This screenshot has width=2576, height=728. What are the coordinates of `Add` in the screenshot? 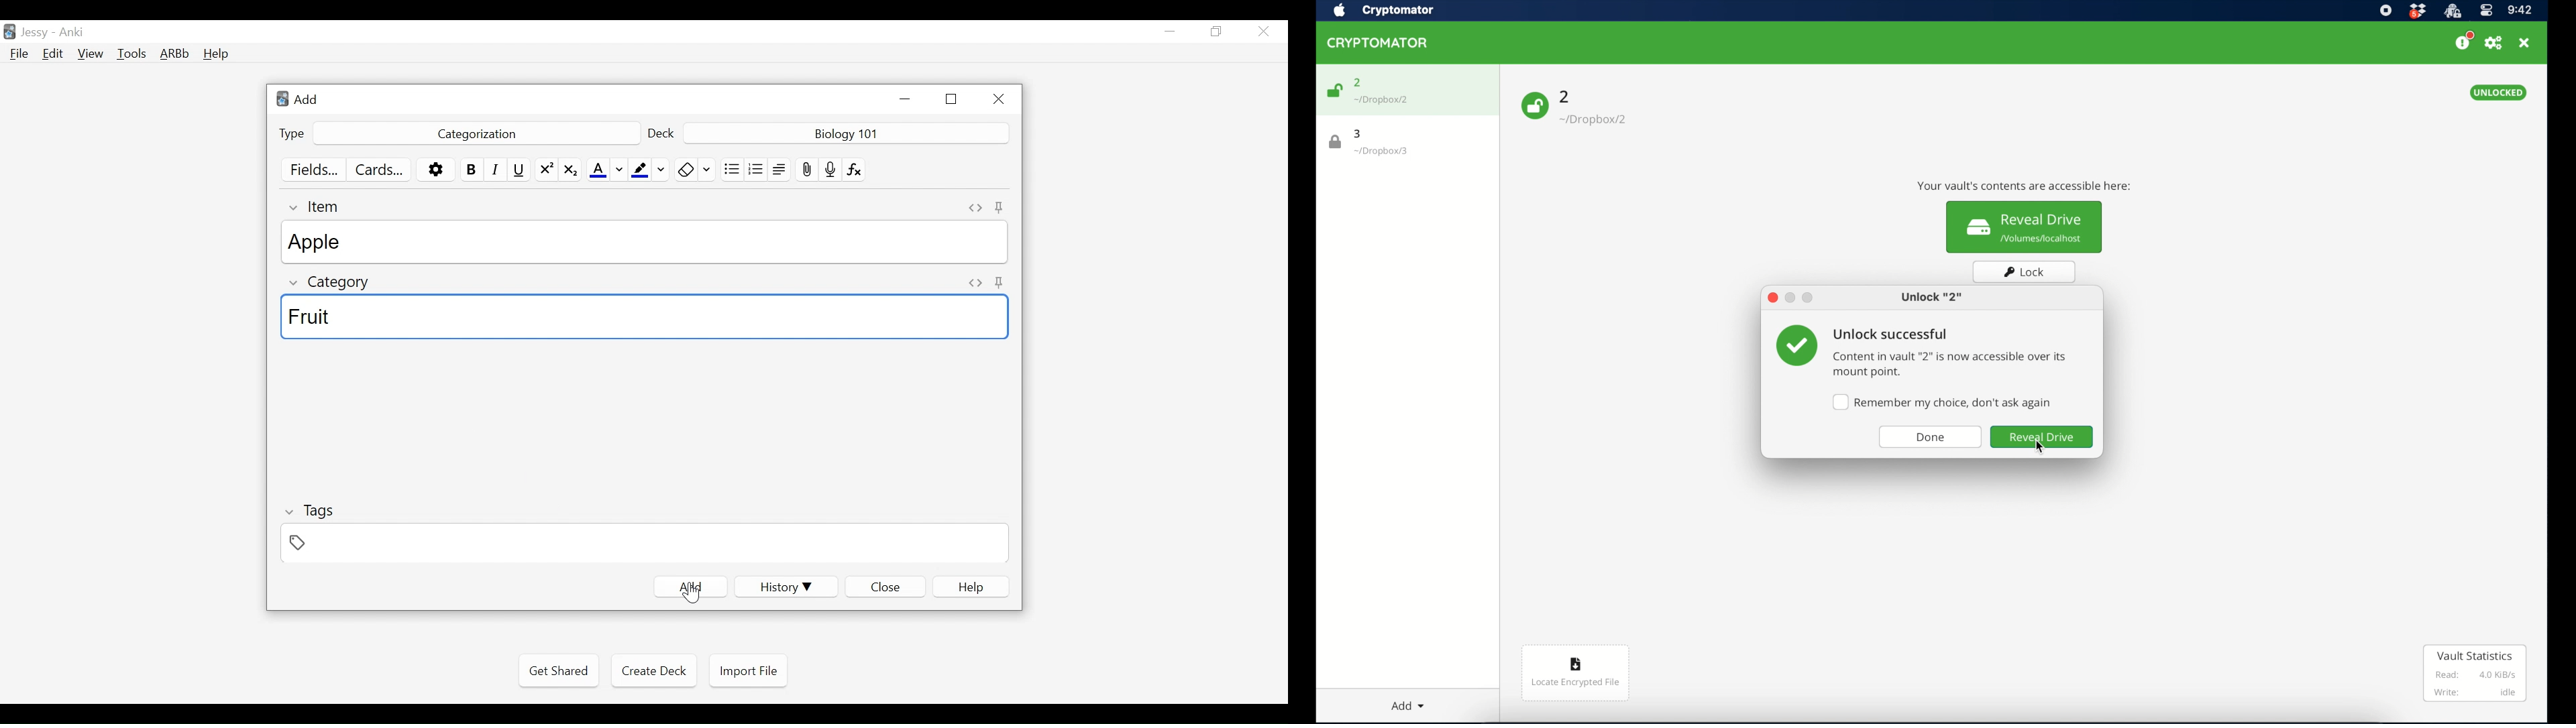 It's located at (690, 587).